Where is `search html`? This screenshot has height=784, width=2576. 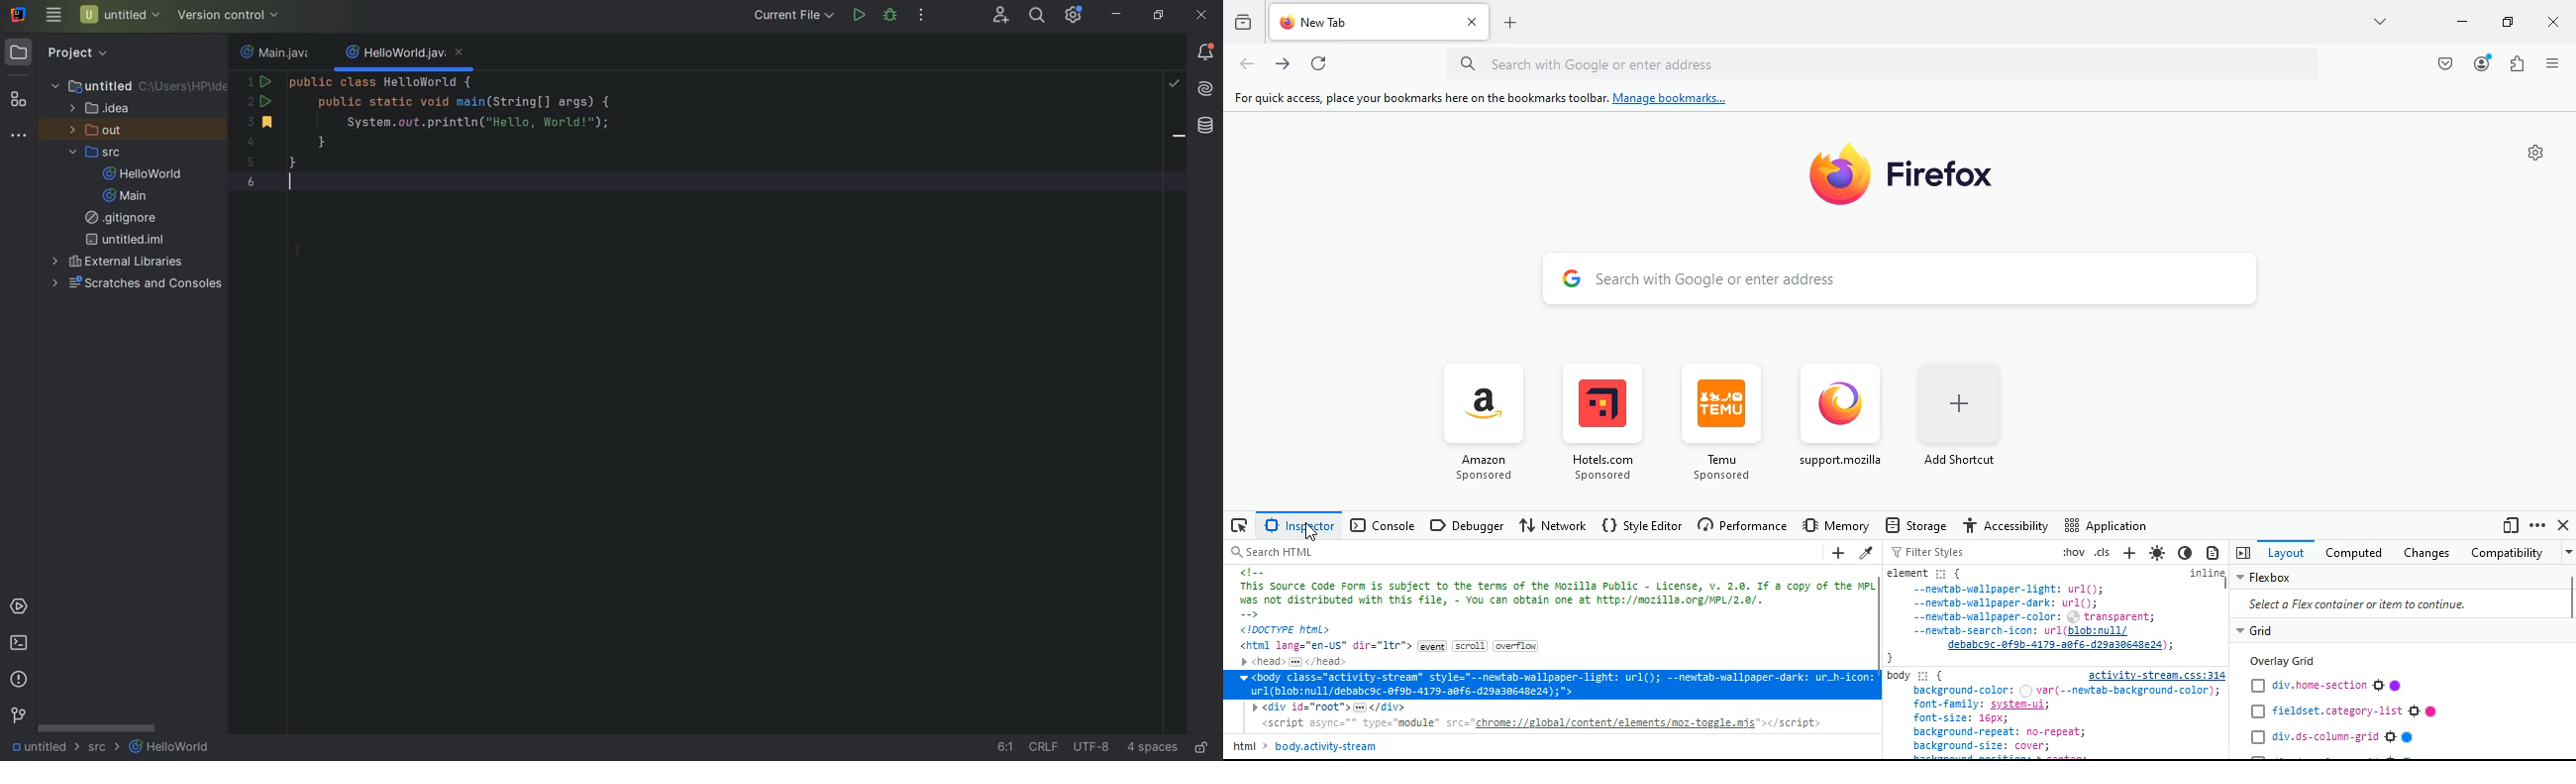 search html is located at coordinates (1272, 553).